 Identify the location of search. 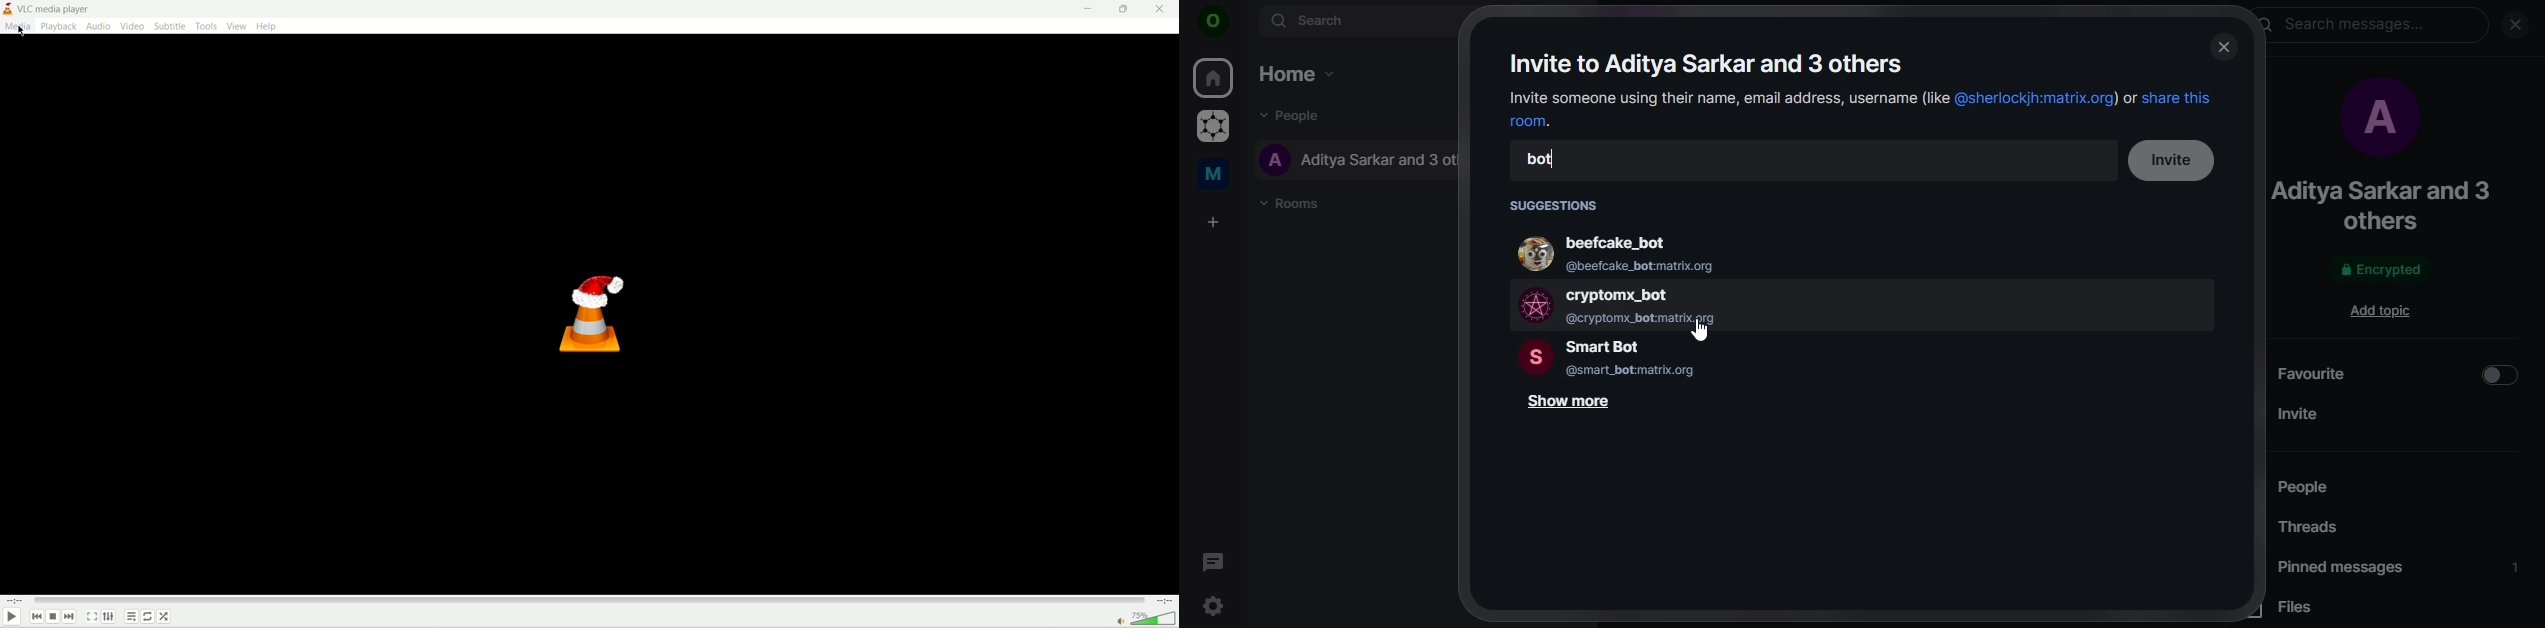
(1355, 21).